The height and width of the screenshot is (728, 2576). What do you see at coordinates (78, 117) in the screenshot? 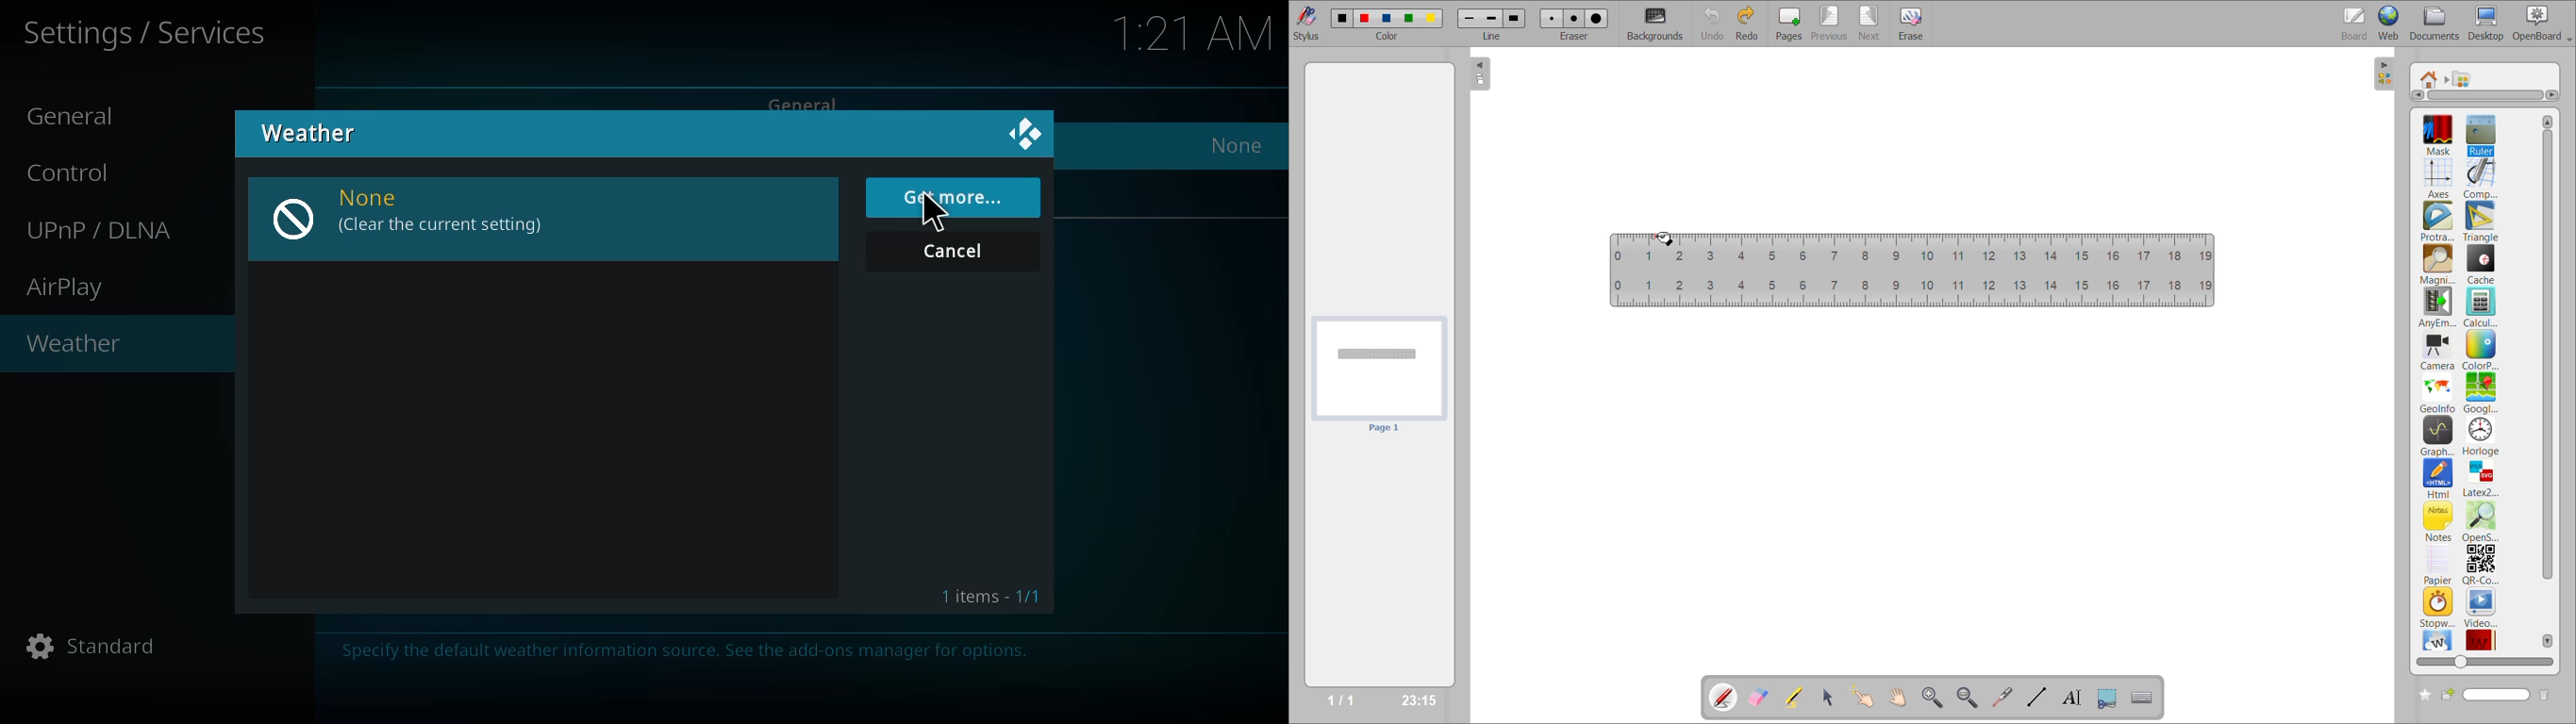
I see `general` at bounding box center [78, 117].